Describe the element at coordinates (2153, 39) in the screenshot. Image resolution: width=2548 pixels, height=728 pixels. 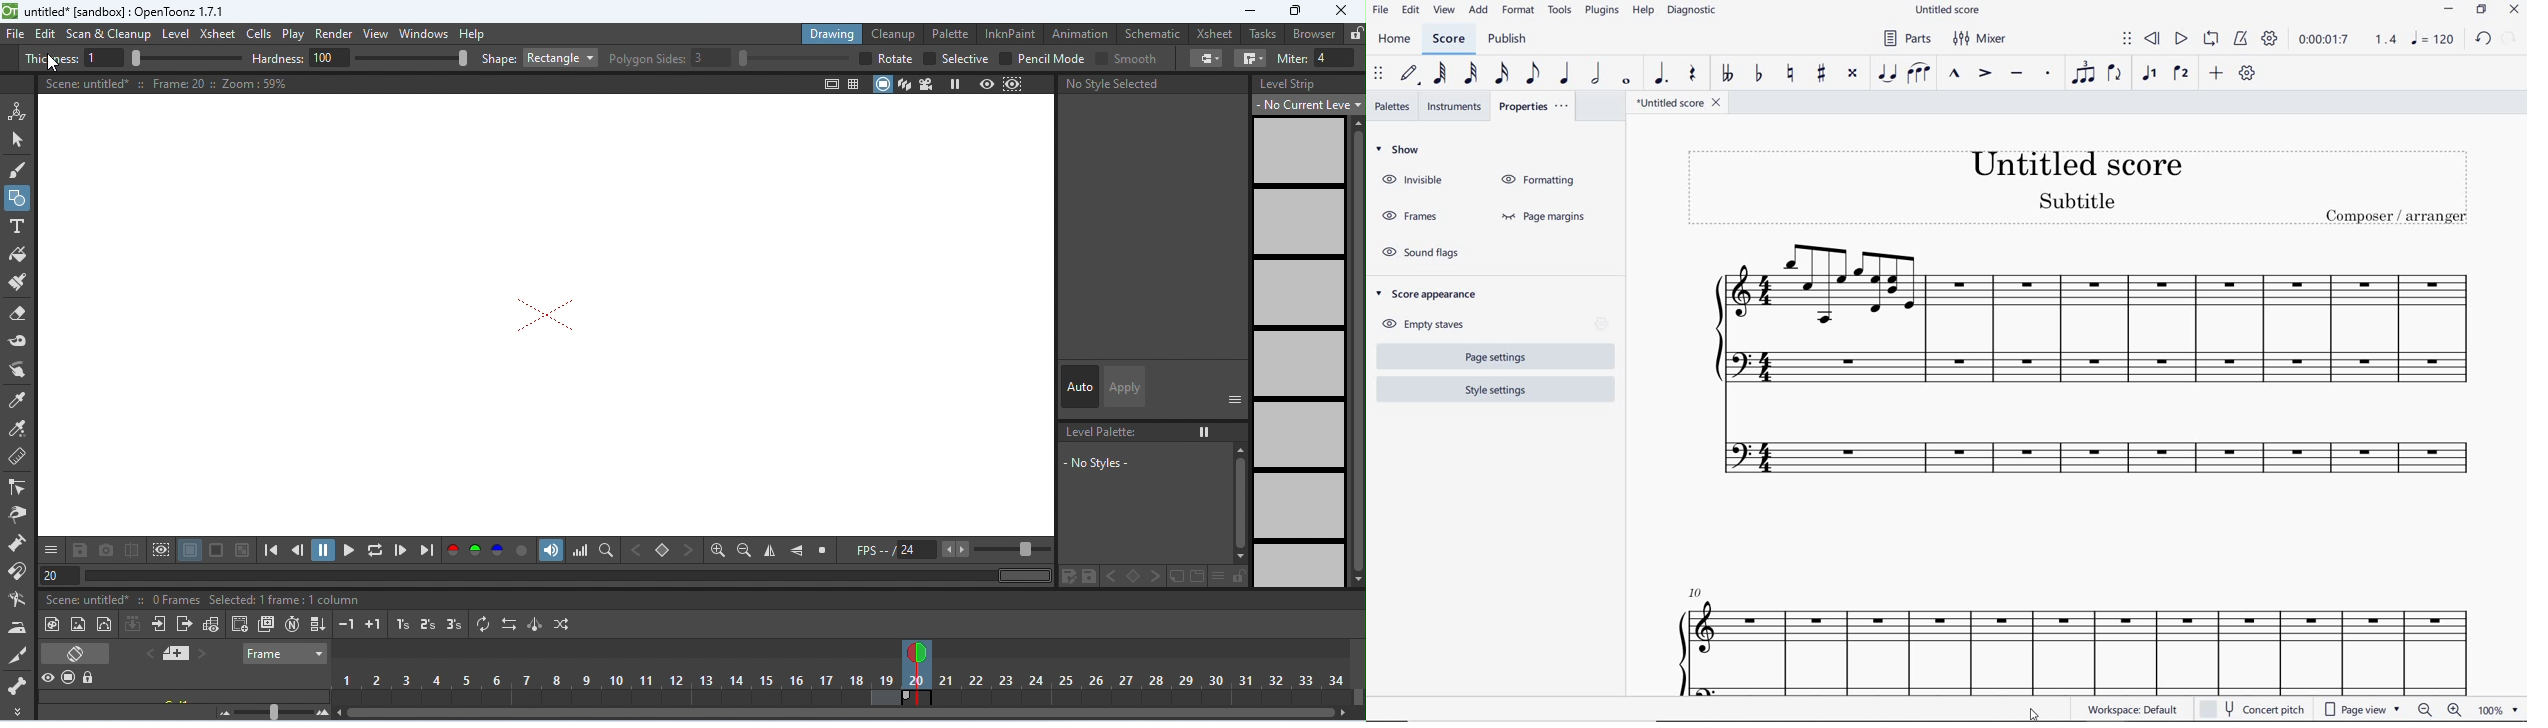
I see `REWIND` at that location.